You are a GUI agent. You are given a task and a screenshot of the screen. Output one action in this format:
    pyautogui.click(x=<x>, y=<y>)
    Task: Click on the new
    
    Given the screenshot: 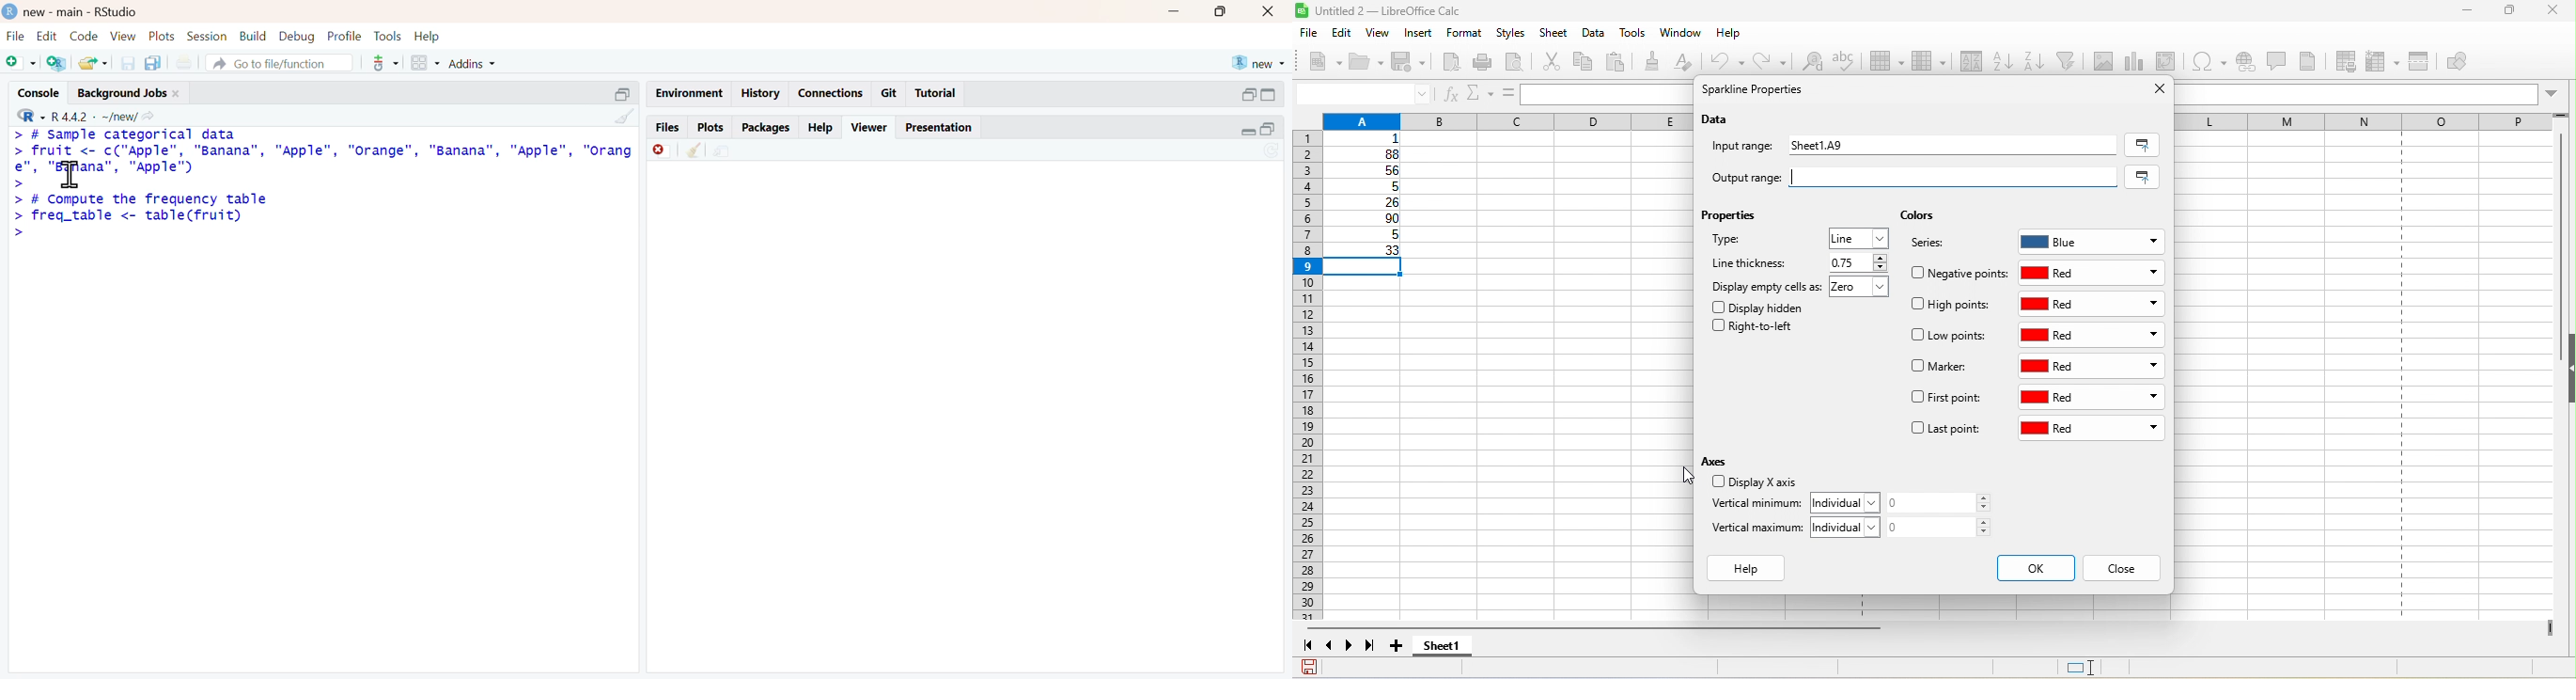 What is the action you would take?
    pyautogui.click(x=1319, y=60)
    